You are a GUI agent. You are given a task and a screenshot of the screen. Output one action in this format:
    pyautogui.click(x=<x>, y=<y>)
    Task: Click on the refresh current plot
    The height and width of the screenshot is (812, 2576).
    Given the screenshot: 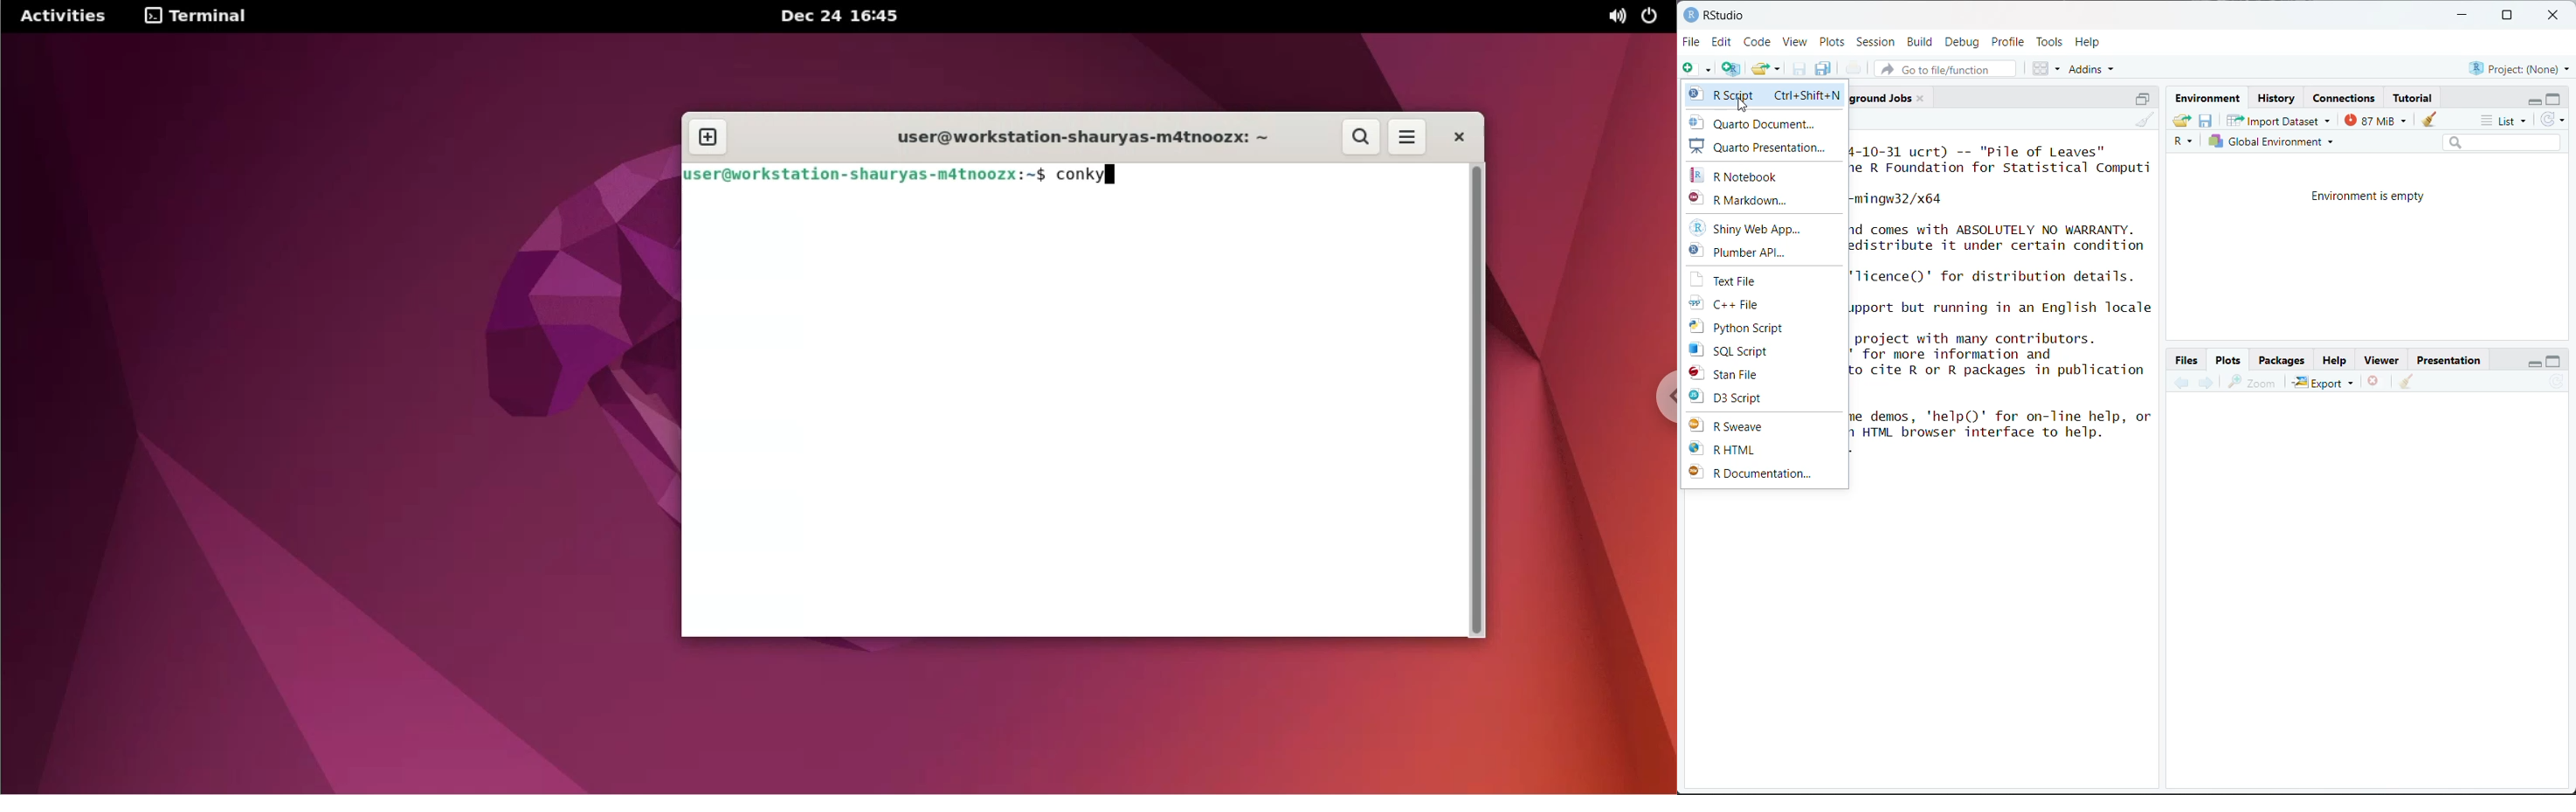 What is the action you would take?
    pyautogui.click(x=2557, y=383)
    